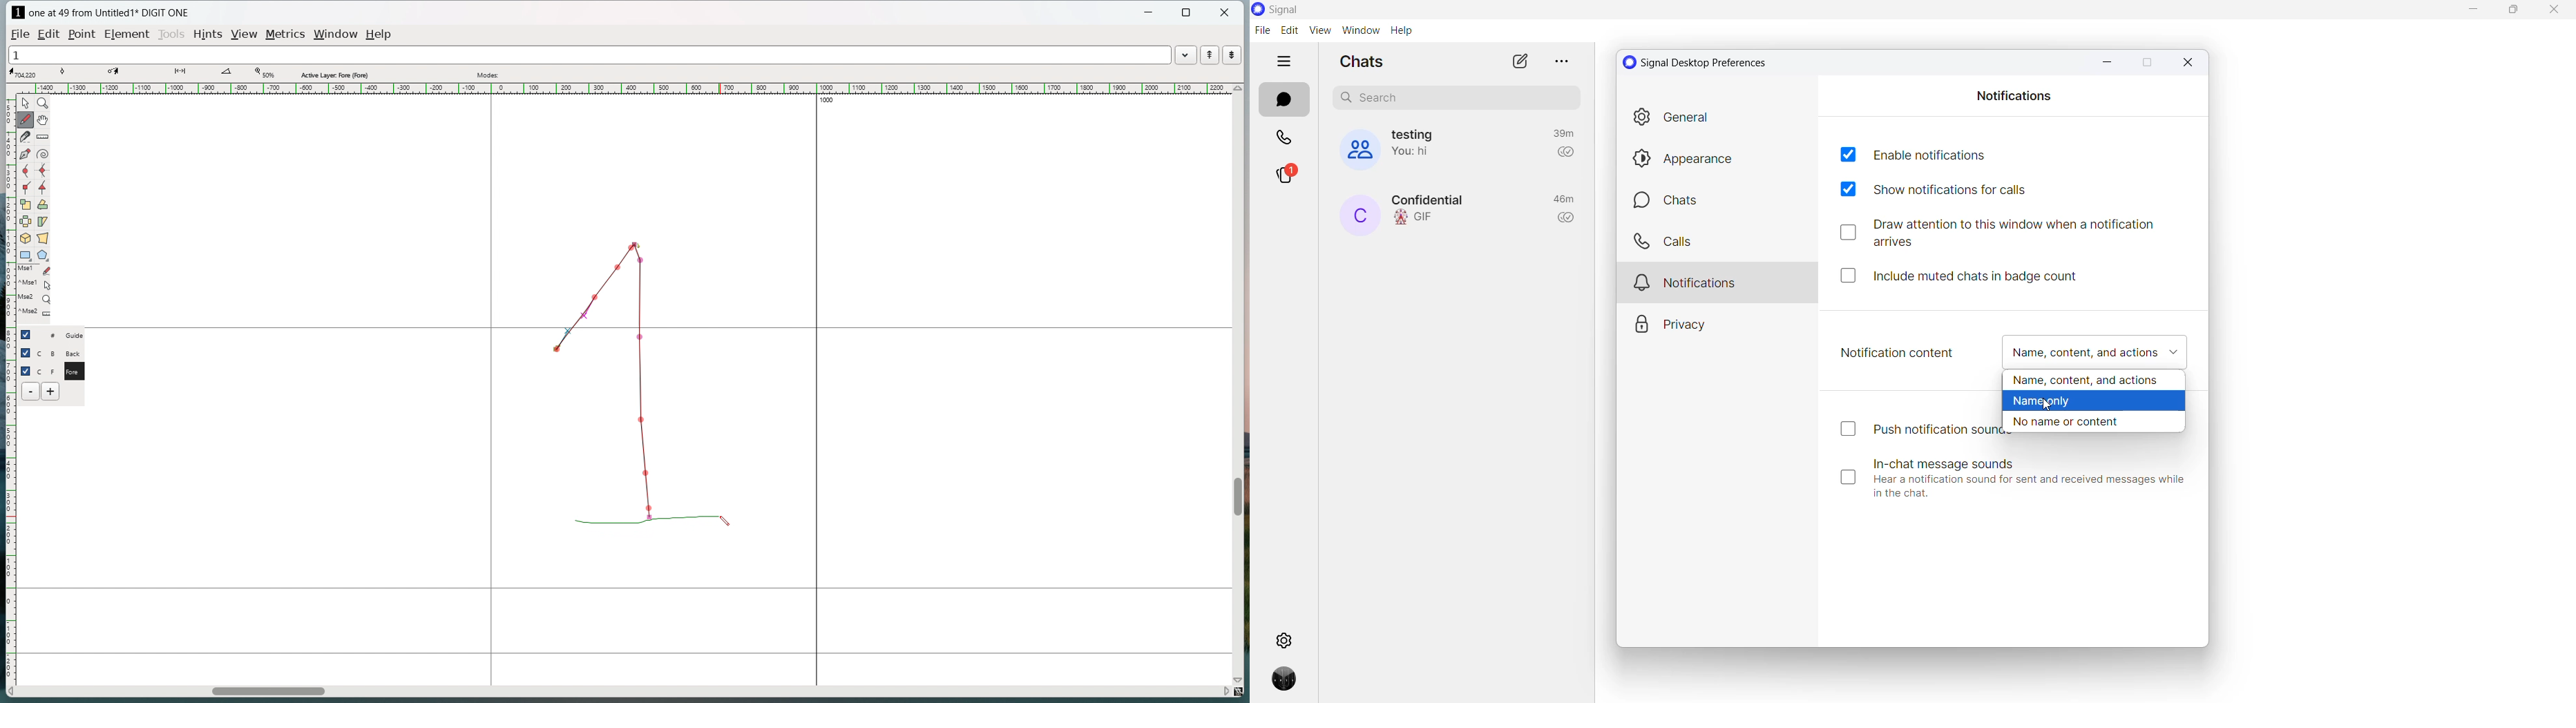 This screenshot has width=2576, height=728. I want to click on draw attention checkbox, so click(2007, 233).